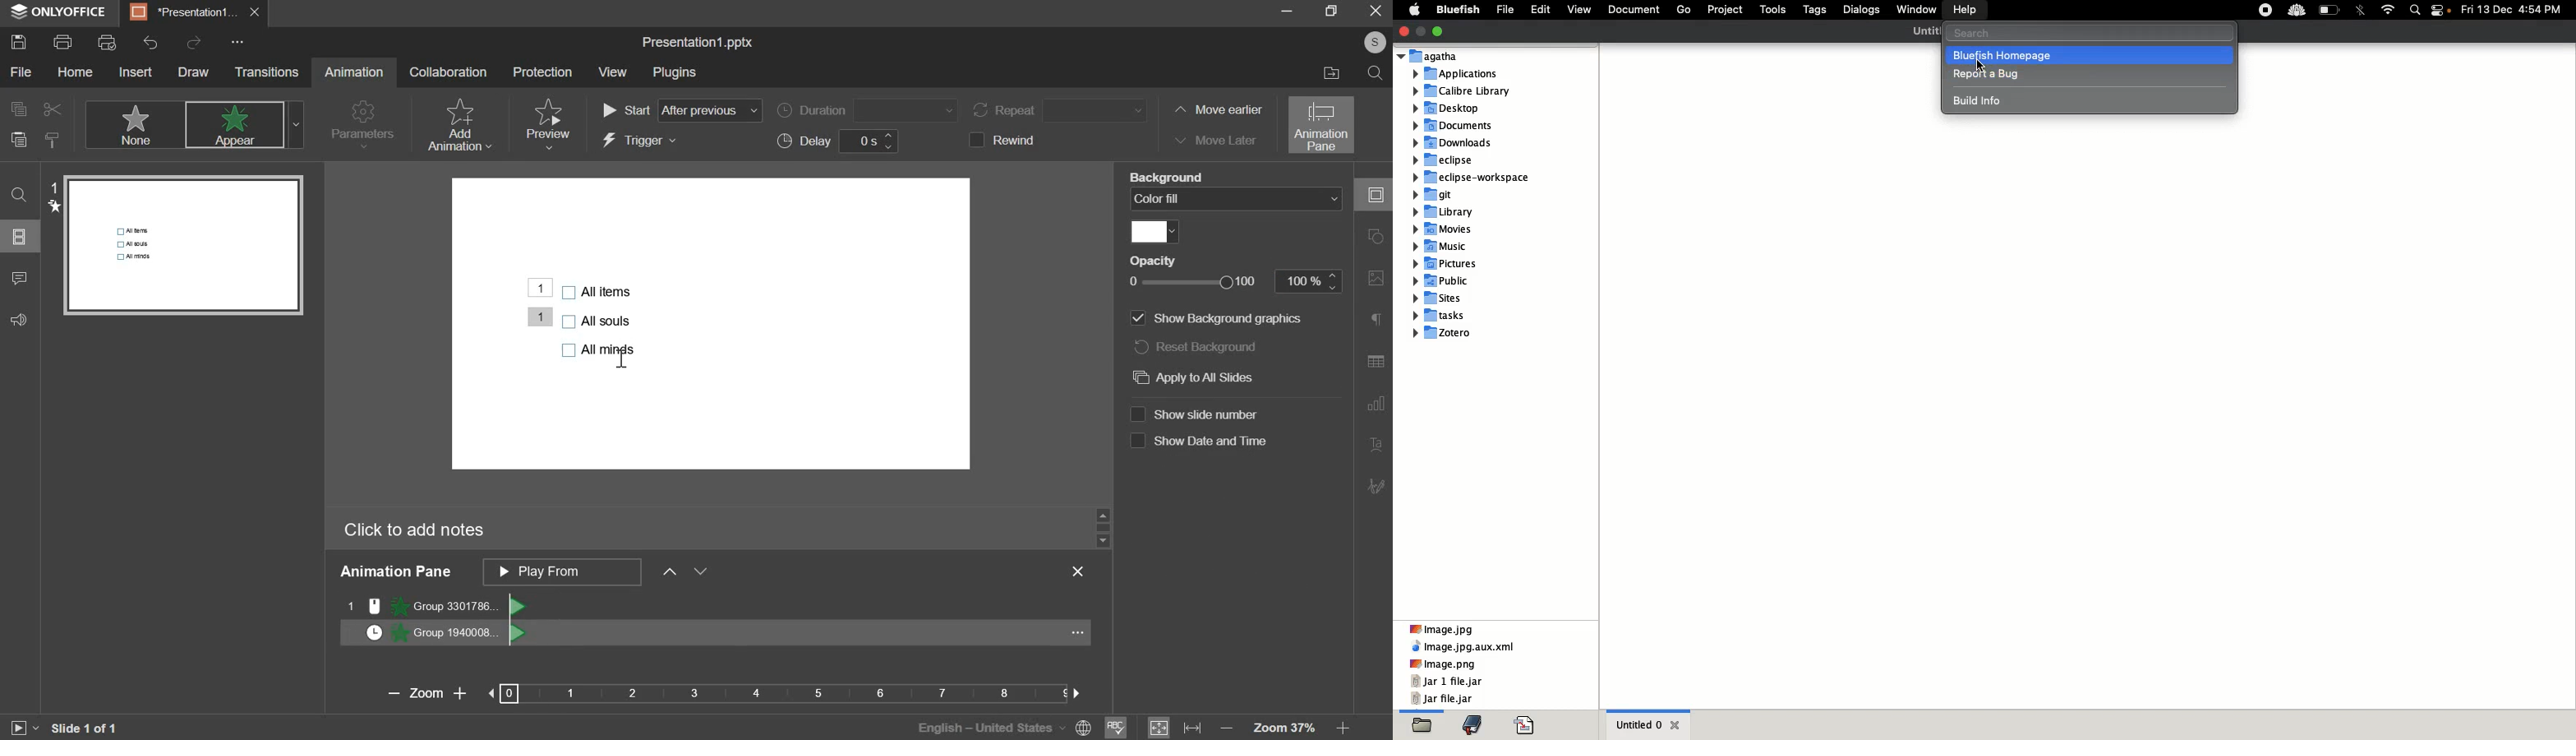 The width and height of the screenshot is (2576, 756). Describe the element at coordinates (133, 124) in the screenshot. I see `none` at that location.